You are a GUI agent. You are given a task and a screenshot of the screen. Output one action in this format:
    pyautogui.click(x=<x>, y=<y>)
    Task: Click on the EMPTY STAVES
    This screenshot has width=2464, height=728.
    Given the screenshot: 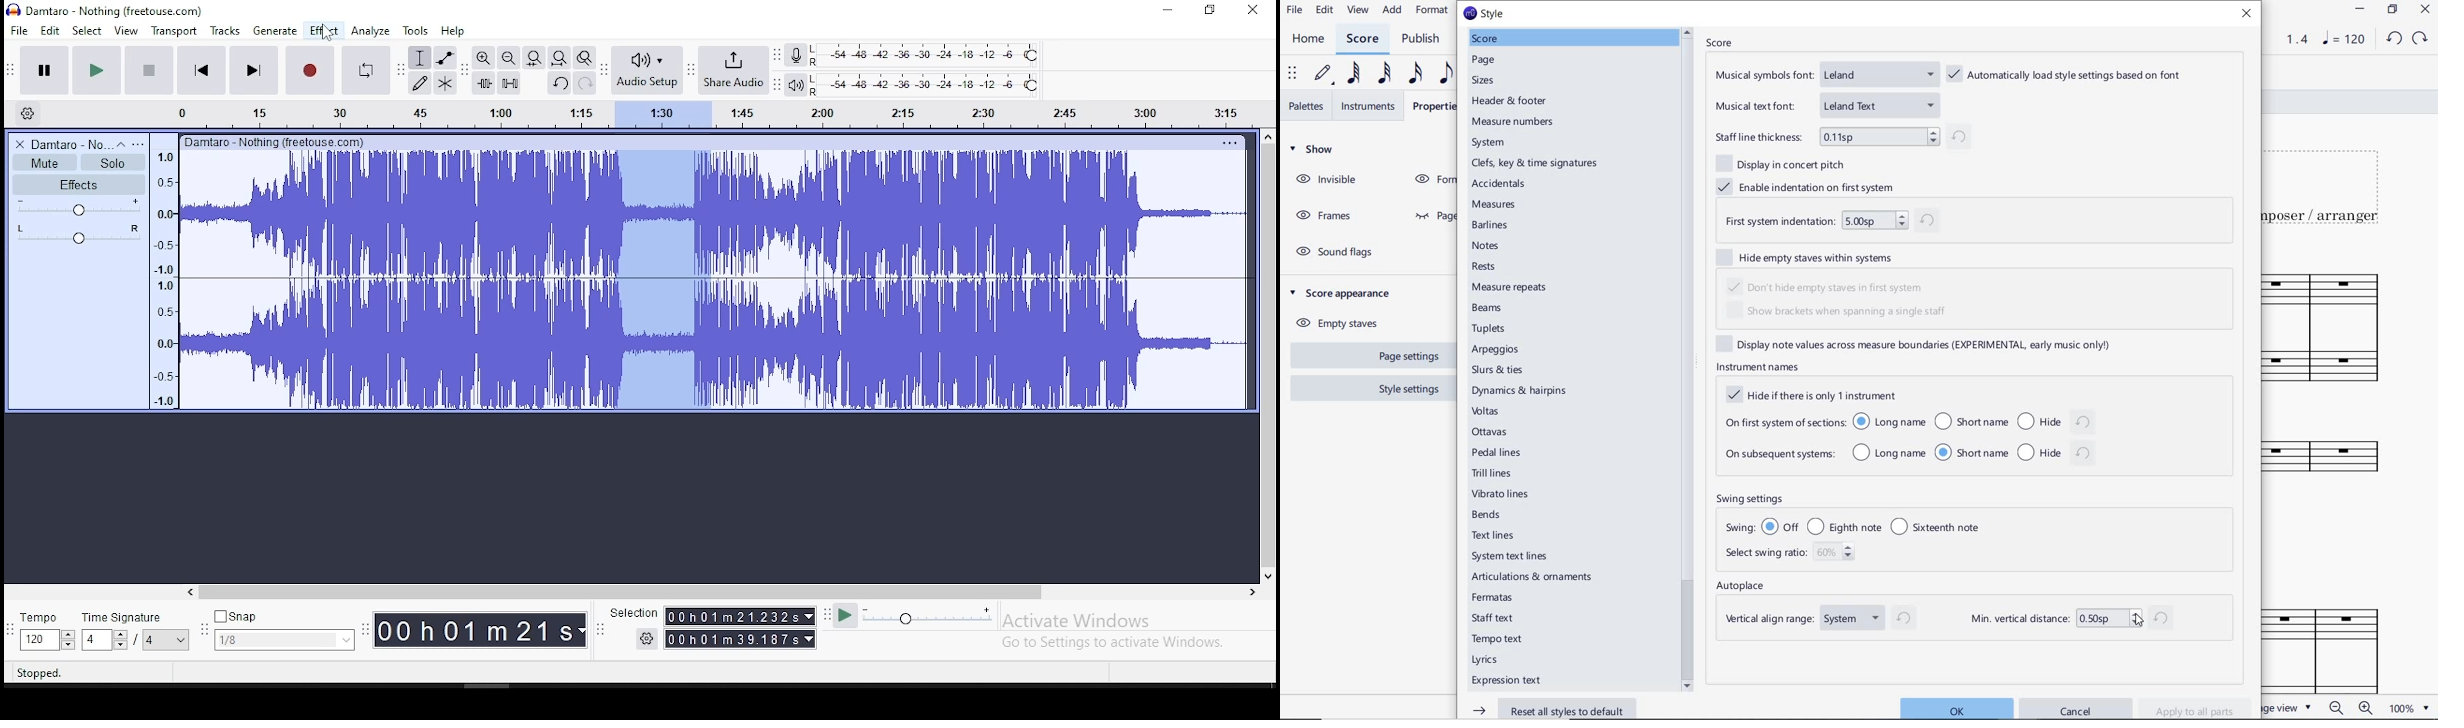 What is the action you would take?
    pyautogui.click(x=1343, y=321)
    